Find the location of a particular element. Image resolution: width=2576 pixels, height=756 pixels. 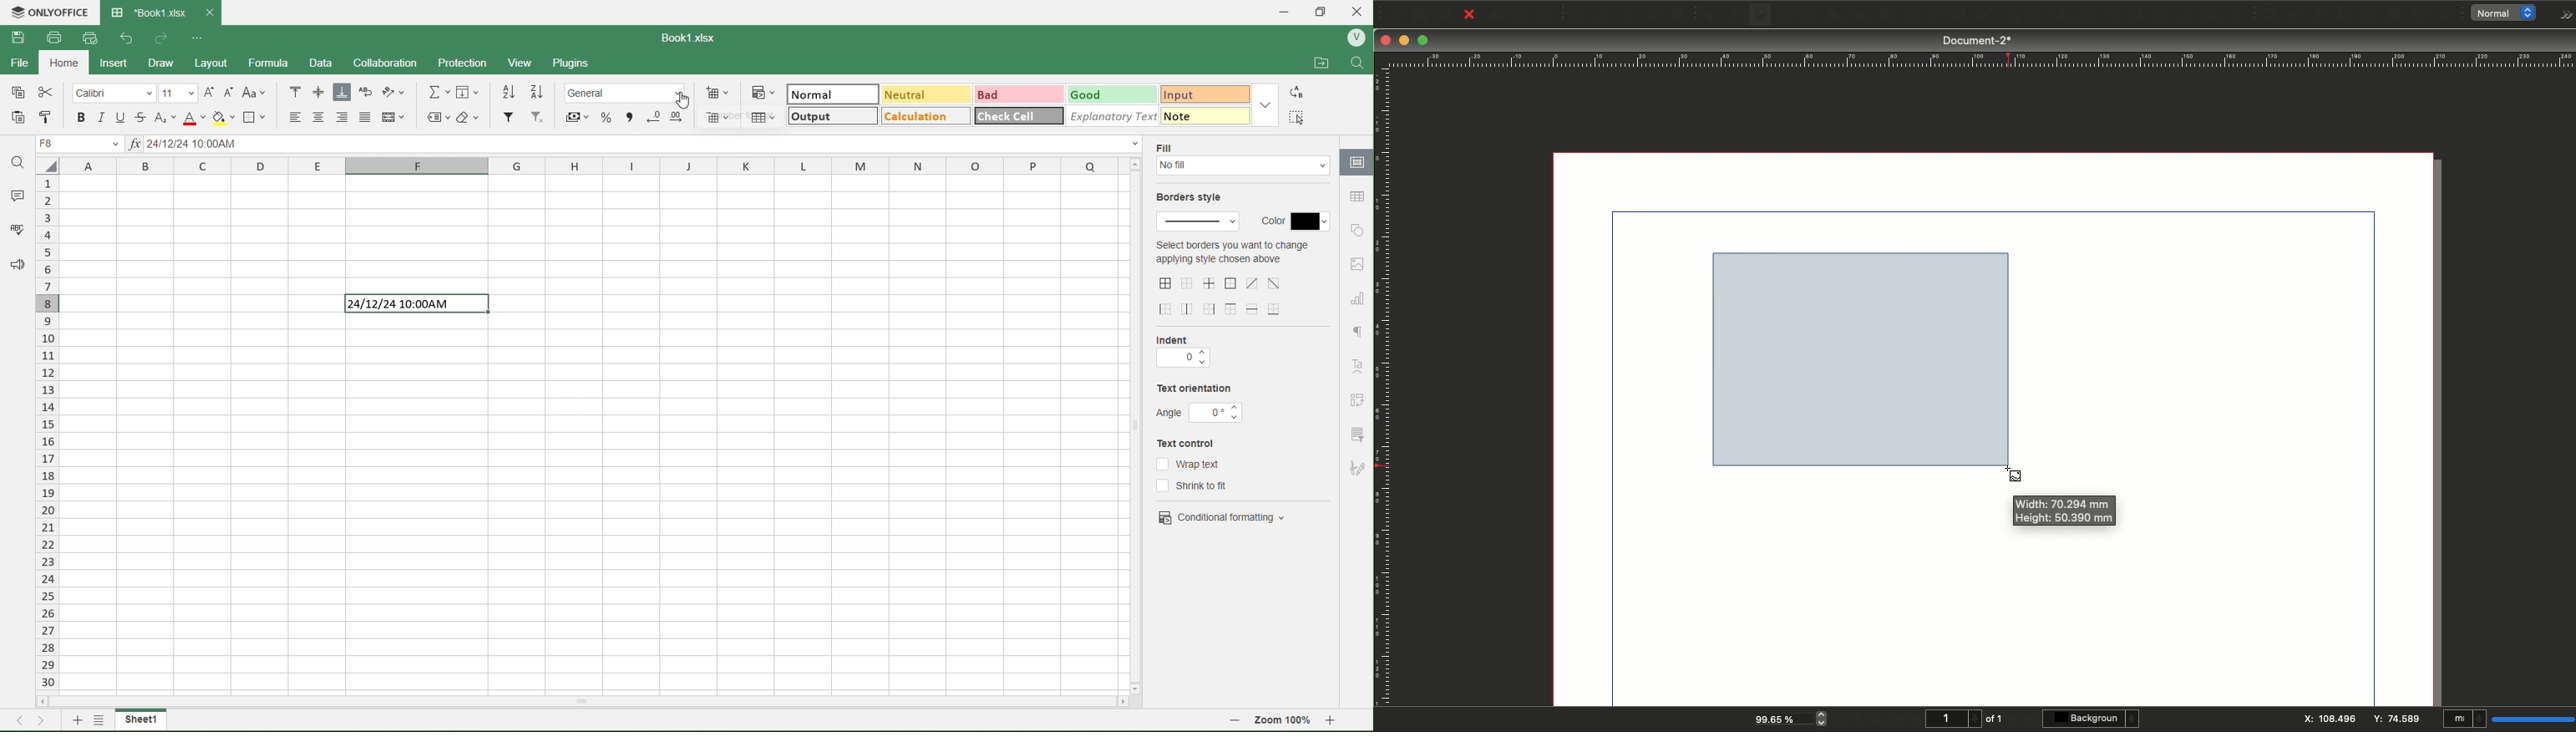

Link text frames is located at coordinates (2129, 14).